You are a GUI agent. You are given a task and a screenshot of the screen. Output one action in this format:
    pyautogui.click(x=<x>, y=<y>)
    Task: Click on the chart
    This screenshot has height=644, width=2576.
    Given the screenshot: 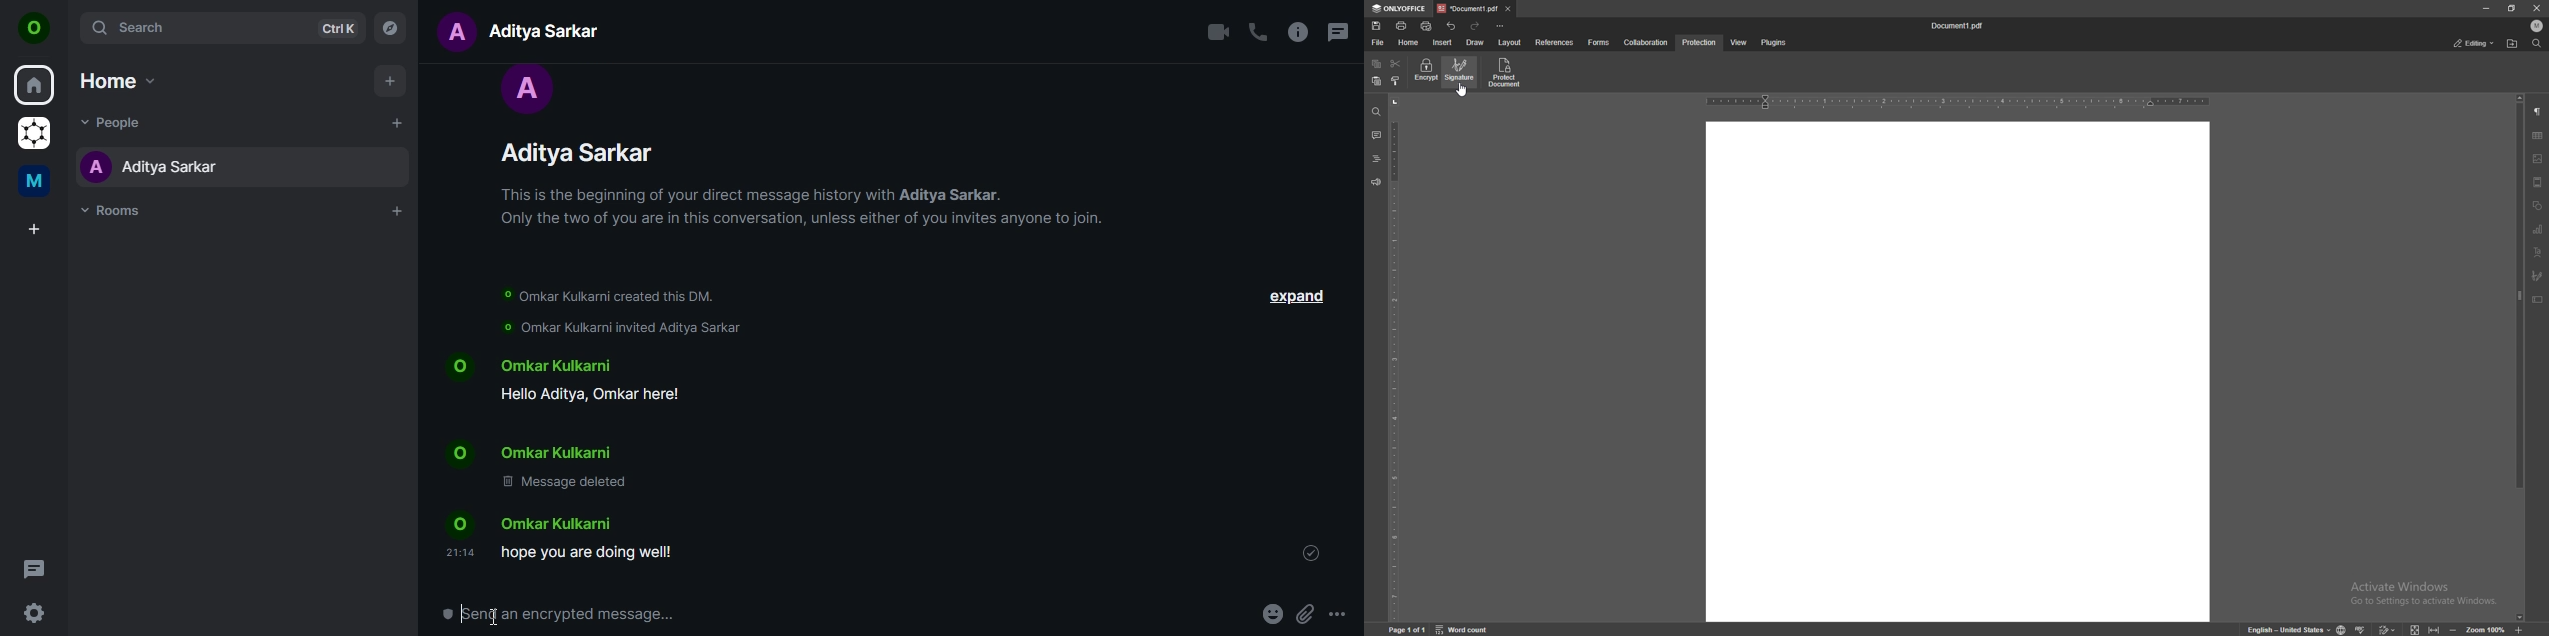 What is the action you would take?
    pyautogui.click(x=2538, y=230)
    